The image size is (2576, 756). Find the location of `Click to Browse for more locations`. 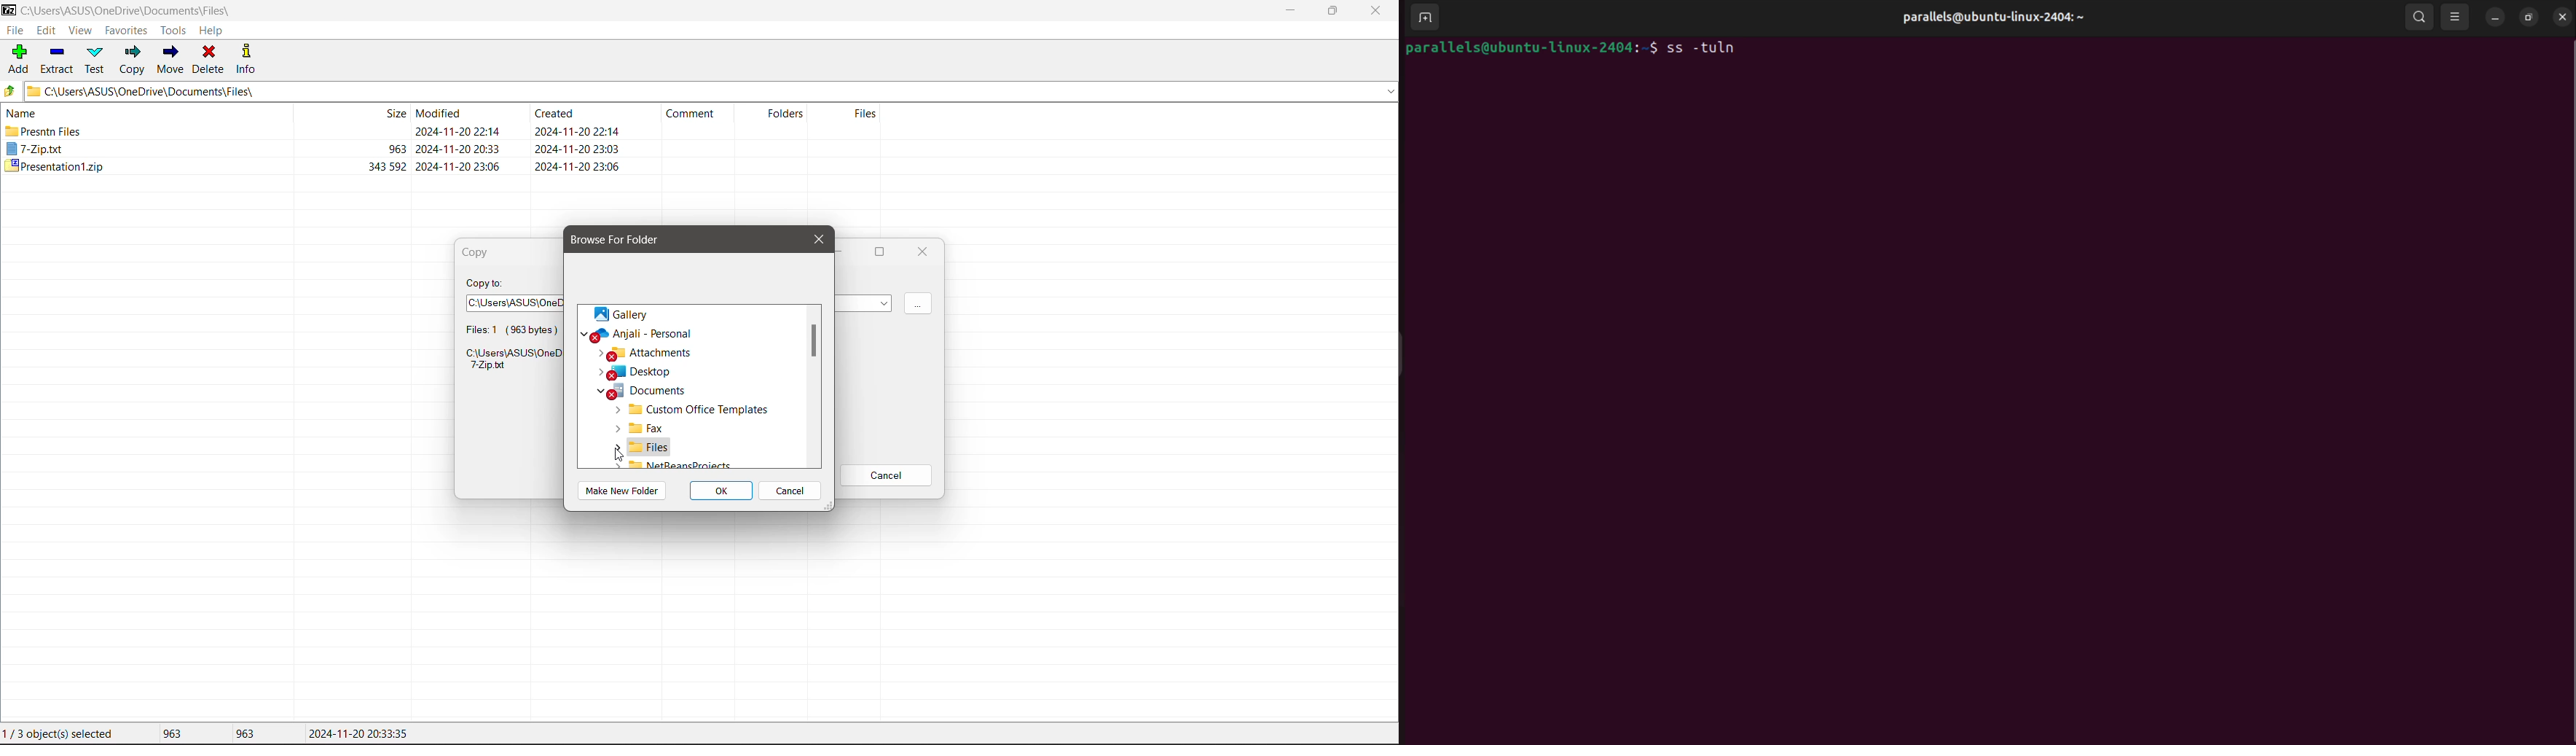

Click to Browse for more locations is located at coordinates (922, 304).